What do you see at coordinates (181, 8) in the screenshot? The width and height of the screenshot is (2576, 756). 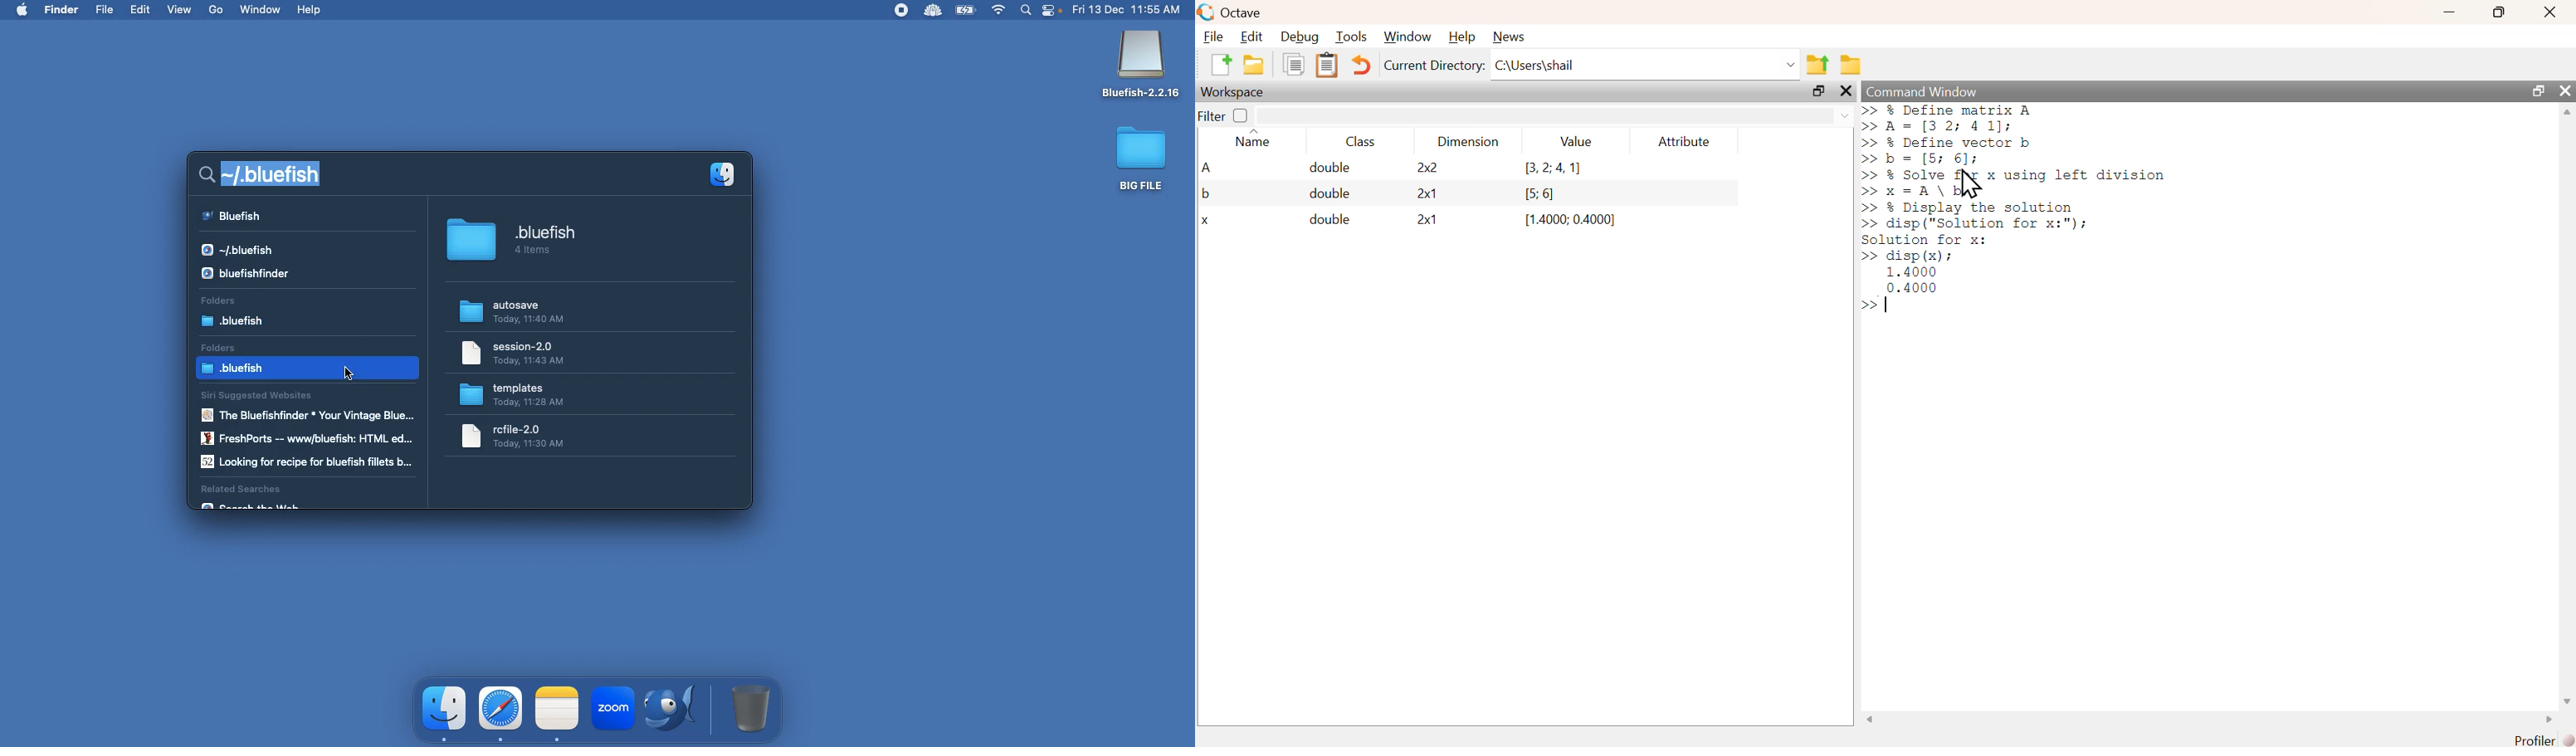 I see `View` at bounding box center [181, 8].